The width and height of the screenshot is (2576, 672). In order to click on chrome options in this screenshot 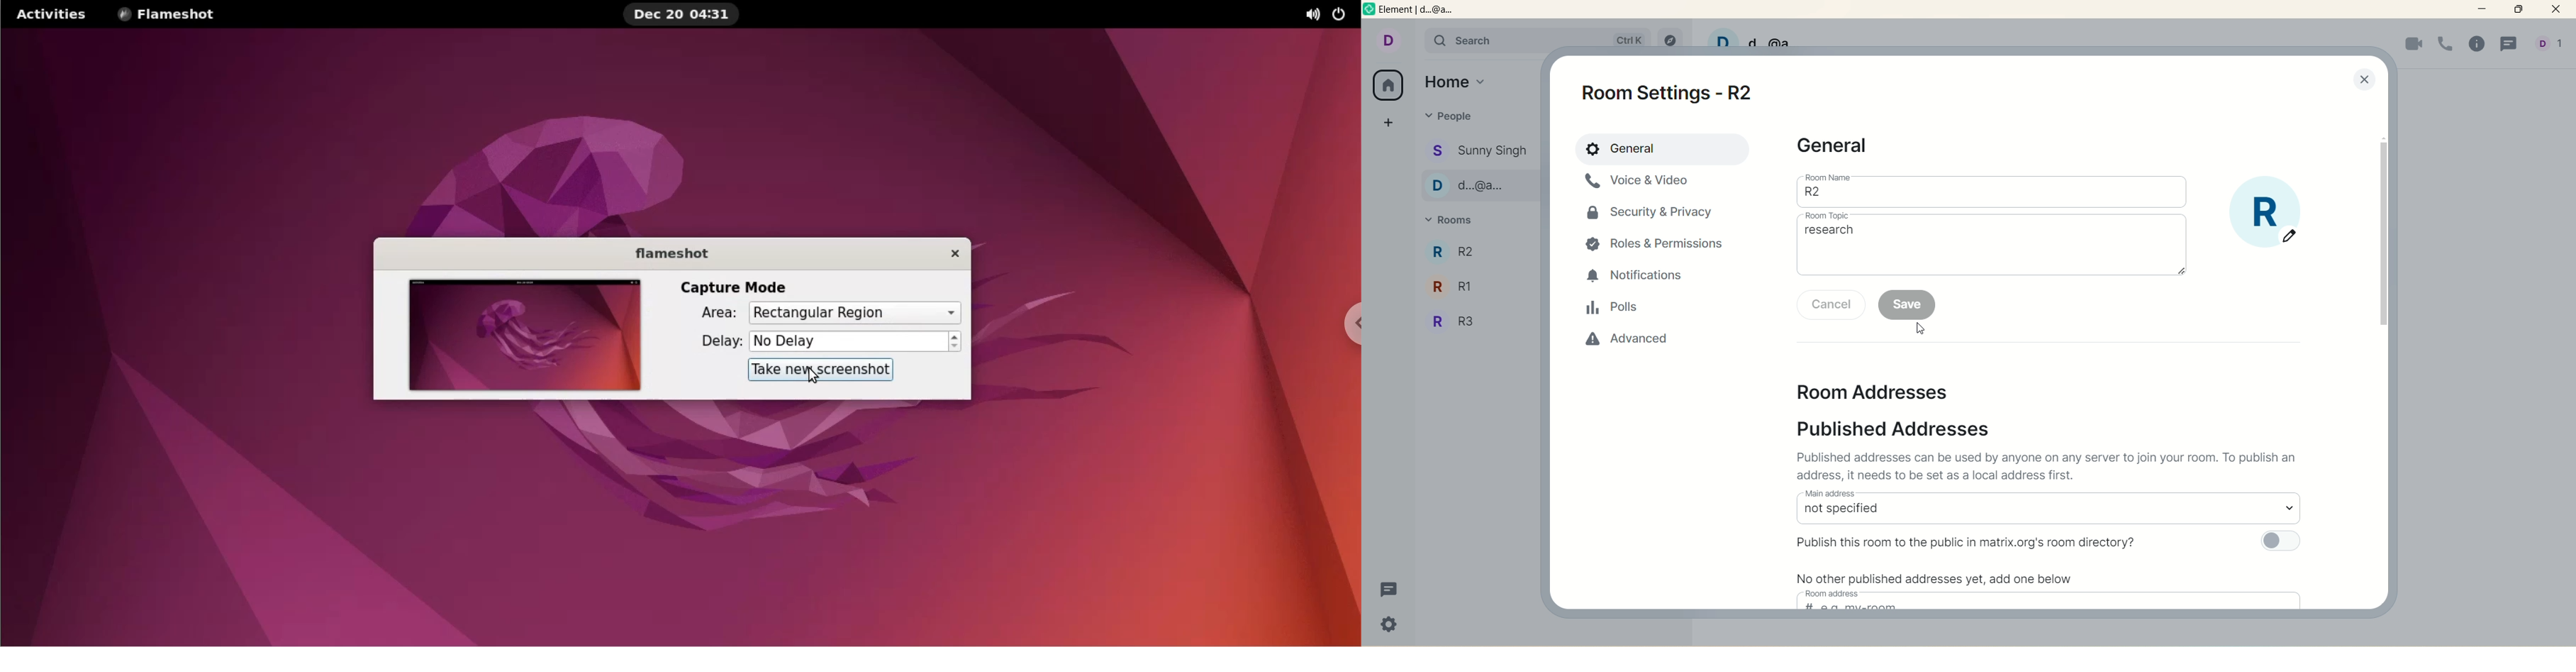, I will do `click(1350, 324)`.